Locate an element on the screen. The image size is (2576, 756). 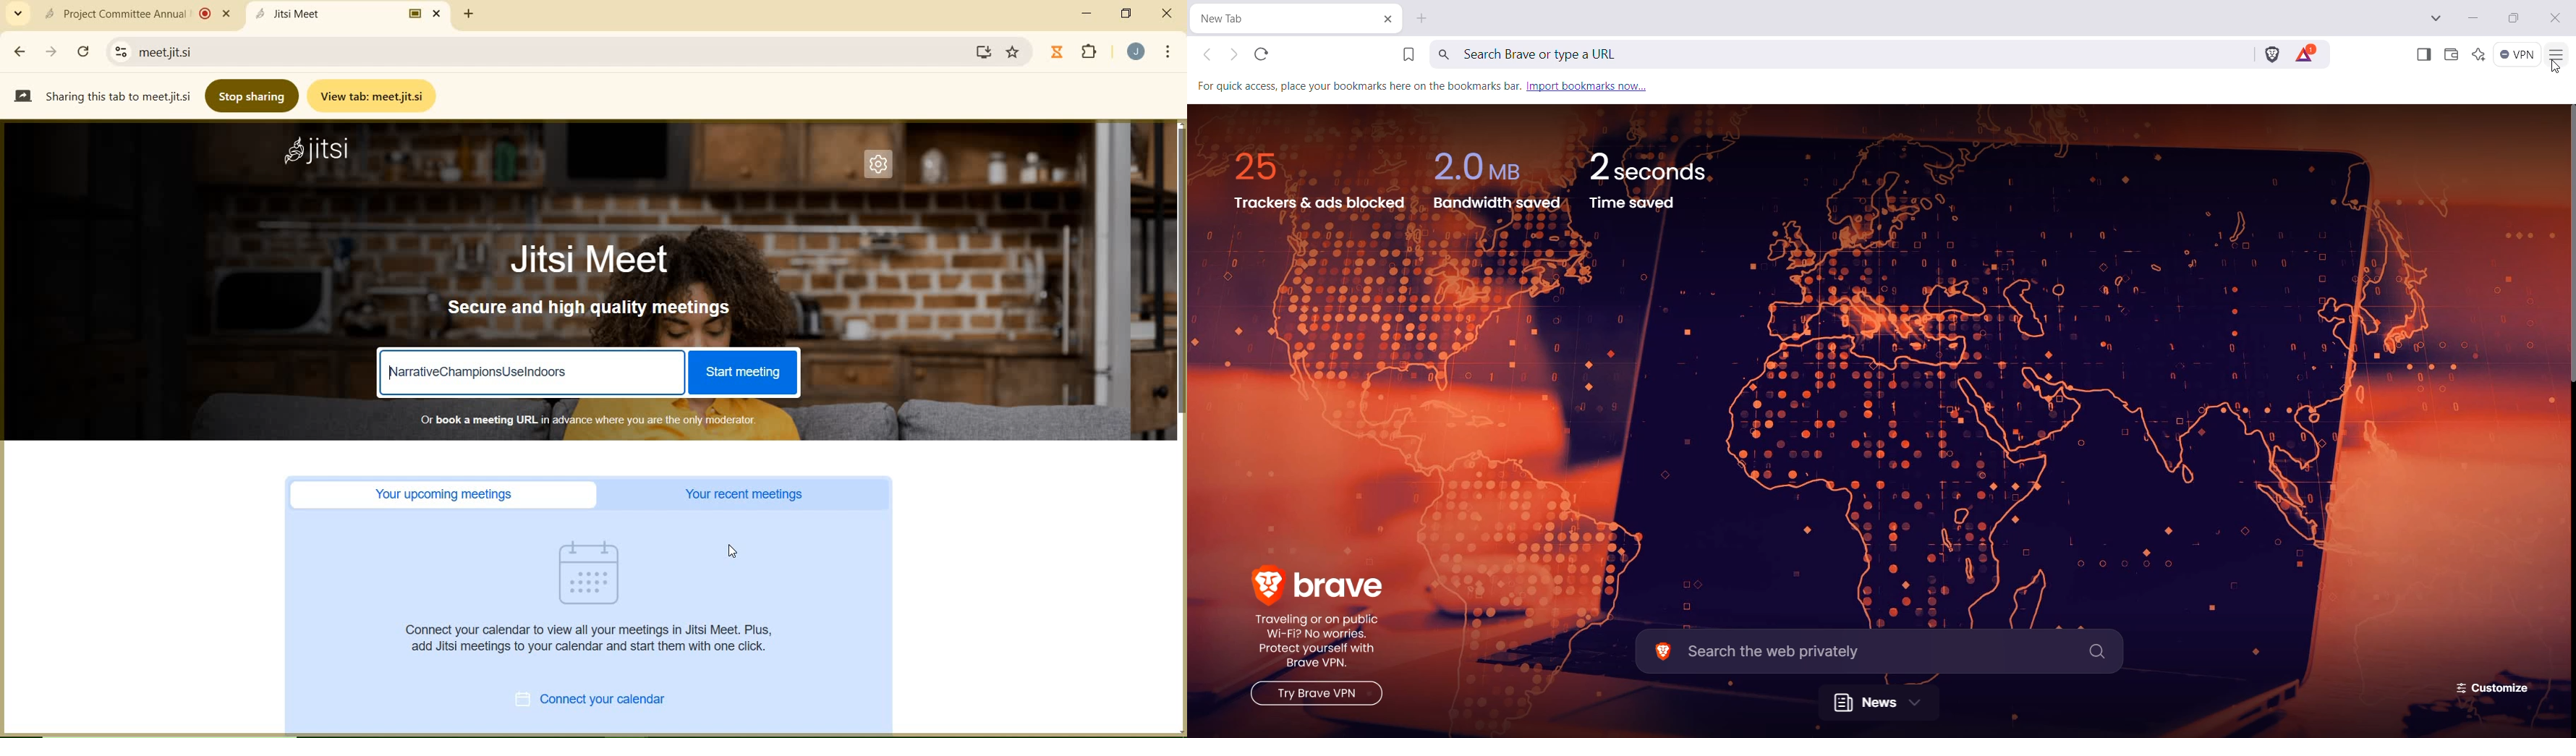
new tab is located at coordinates (470, 16).